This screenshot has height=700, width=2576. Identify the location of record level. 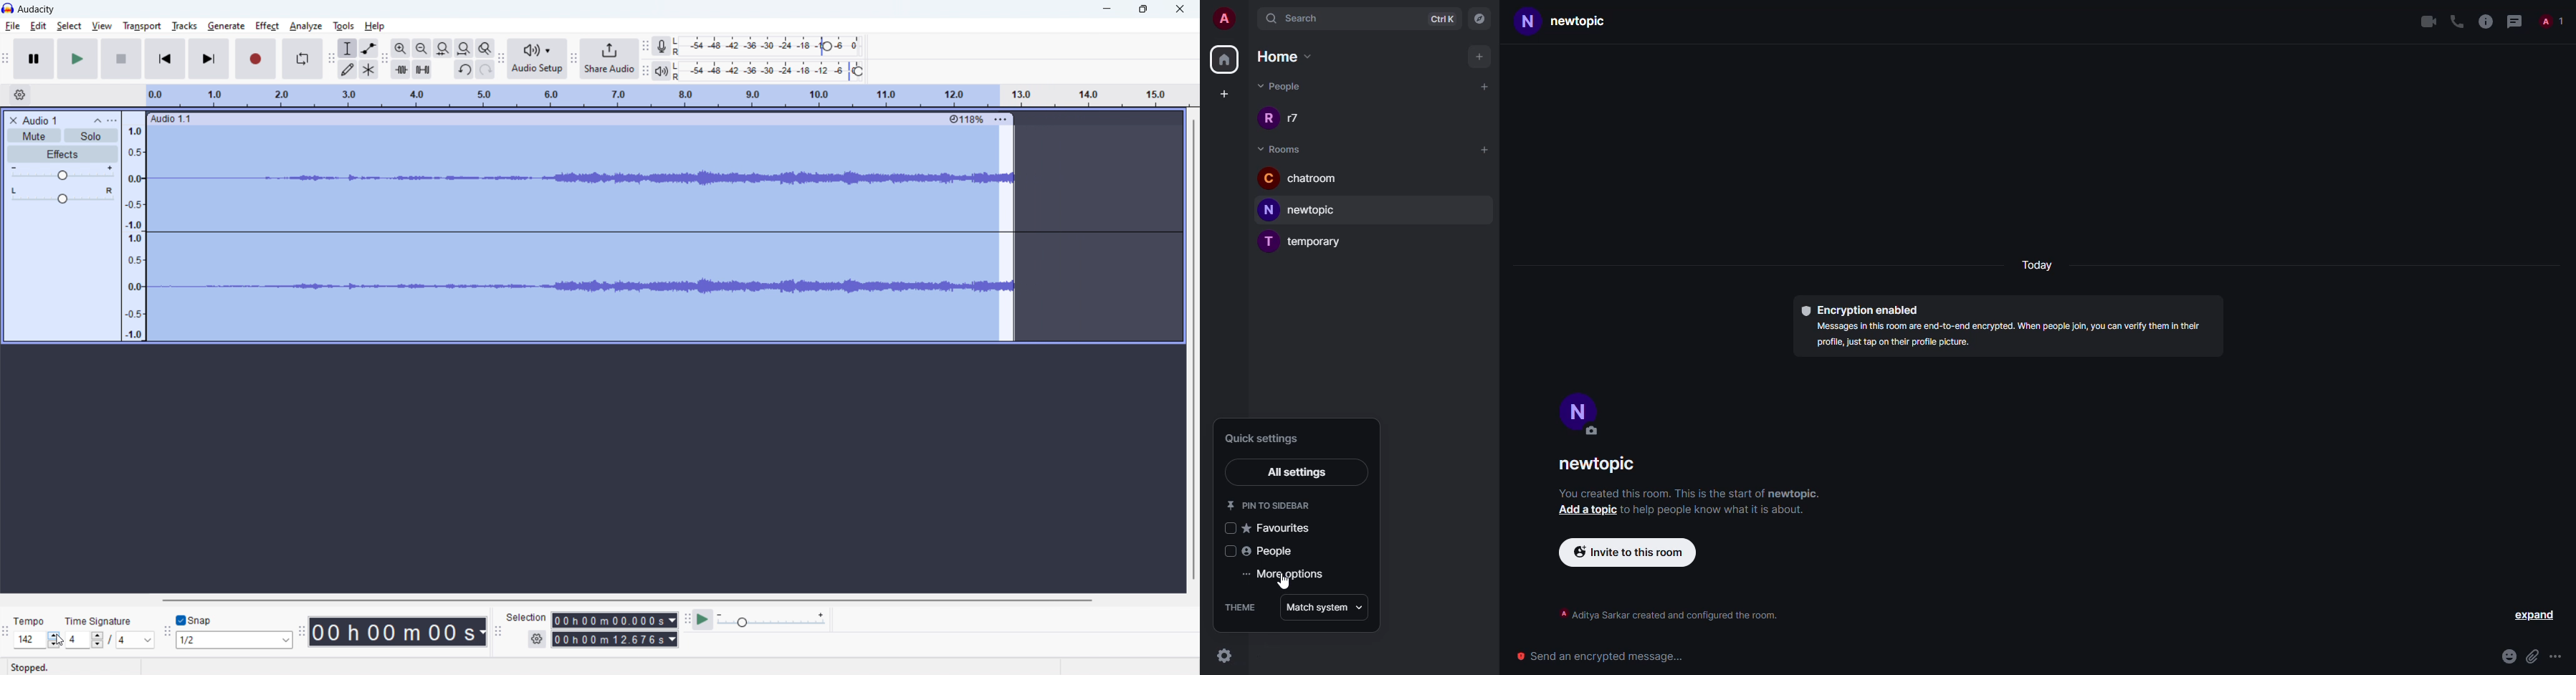
(783, 70).